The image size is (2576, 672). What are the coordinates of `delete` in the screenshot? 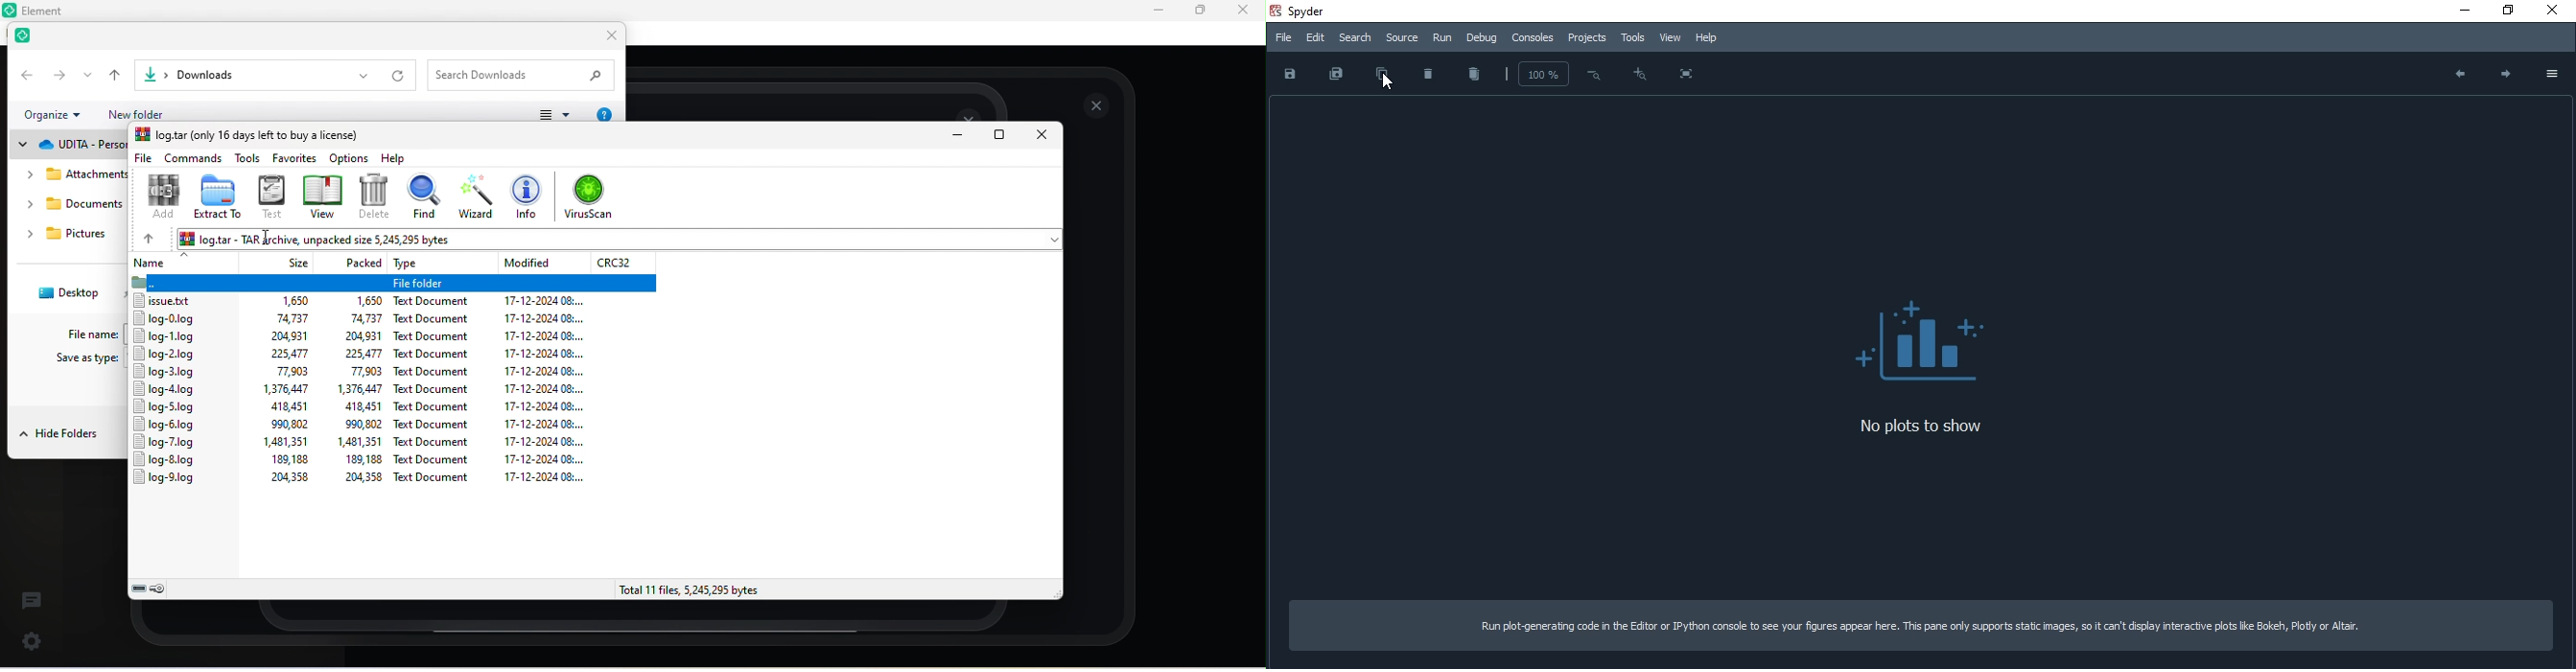 It's located at (373, 196).